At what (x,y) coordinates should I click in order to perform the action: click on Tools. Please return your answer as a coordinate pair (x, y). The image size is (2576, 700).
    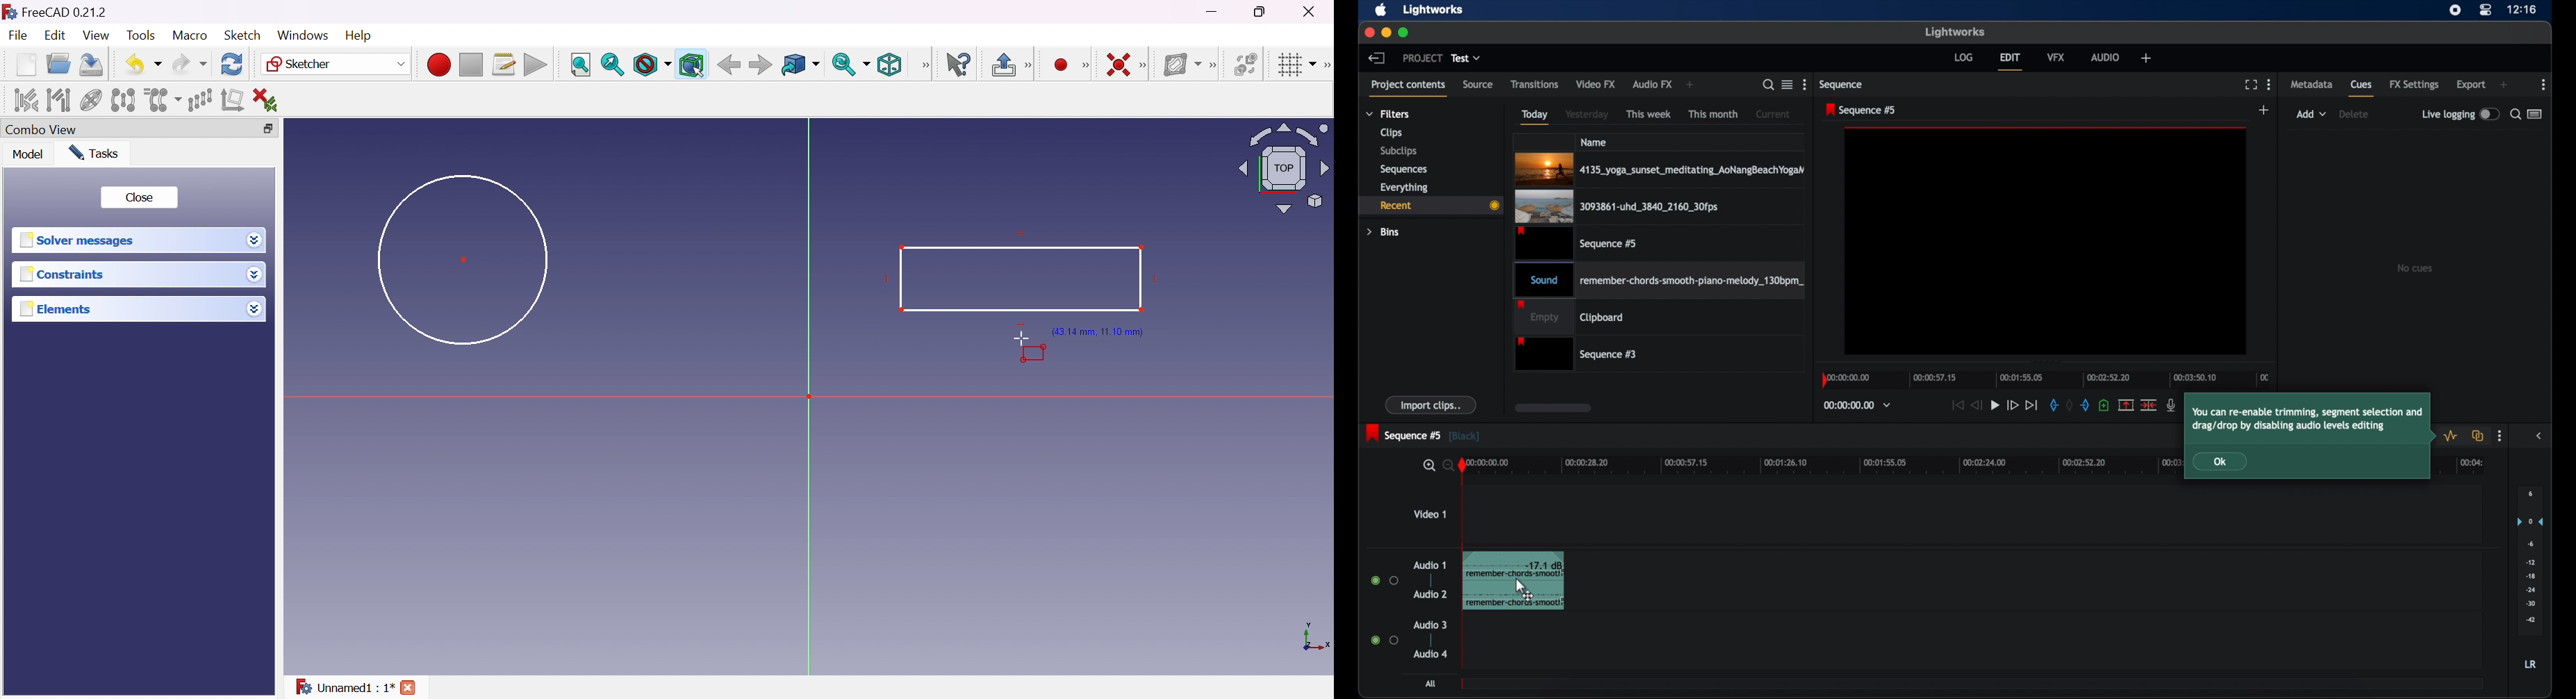
    Looking at the image, I should click on (142, 35).